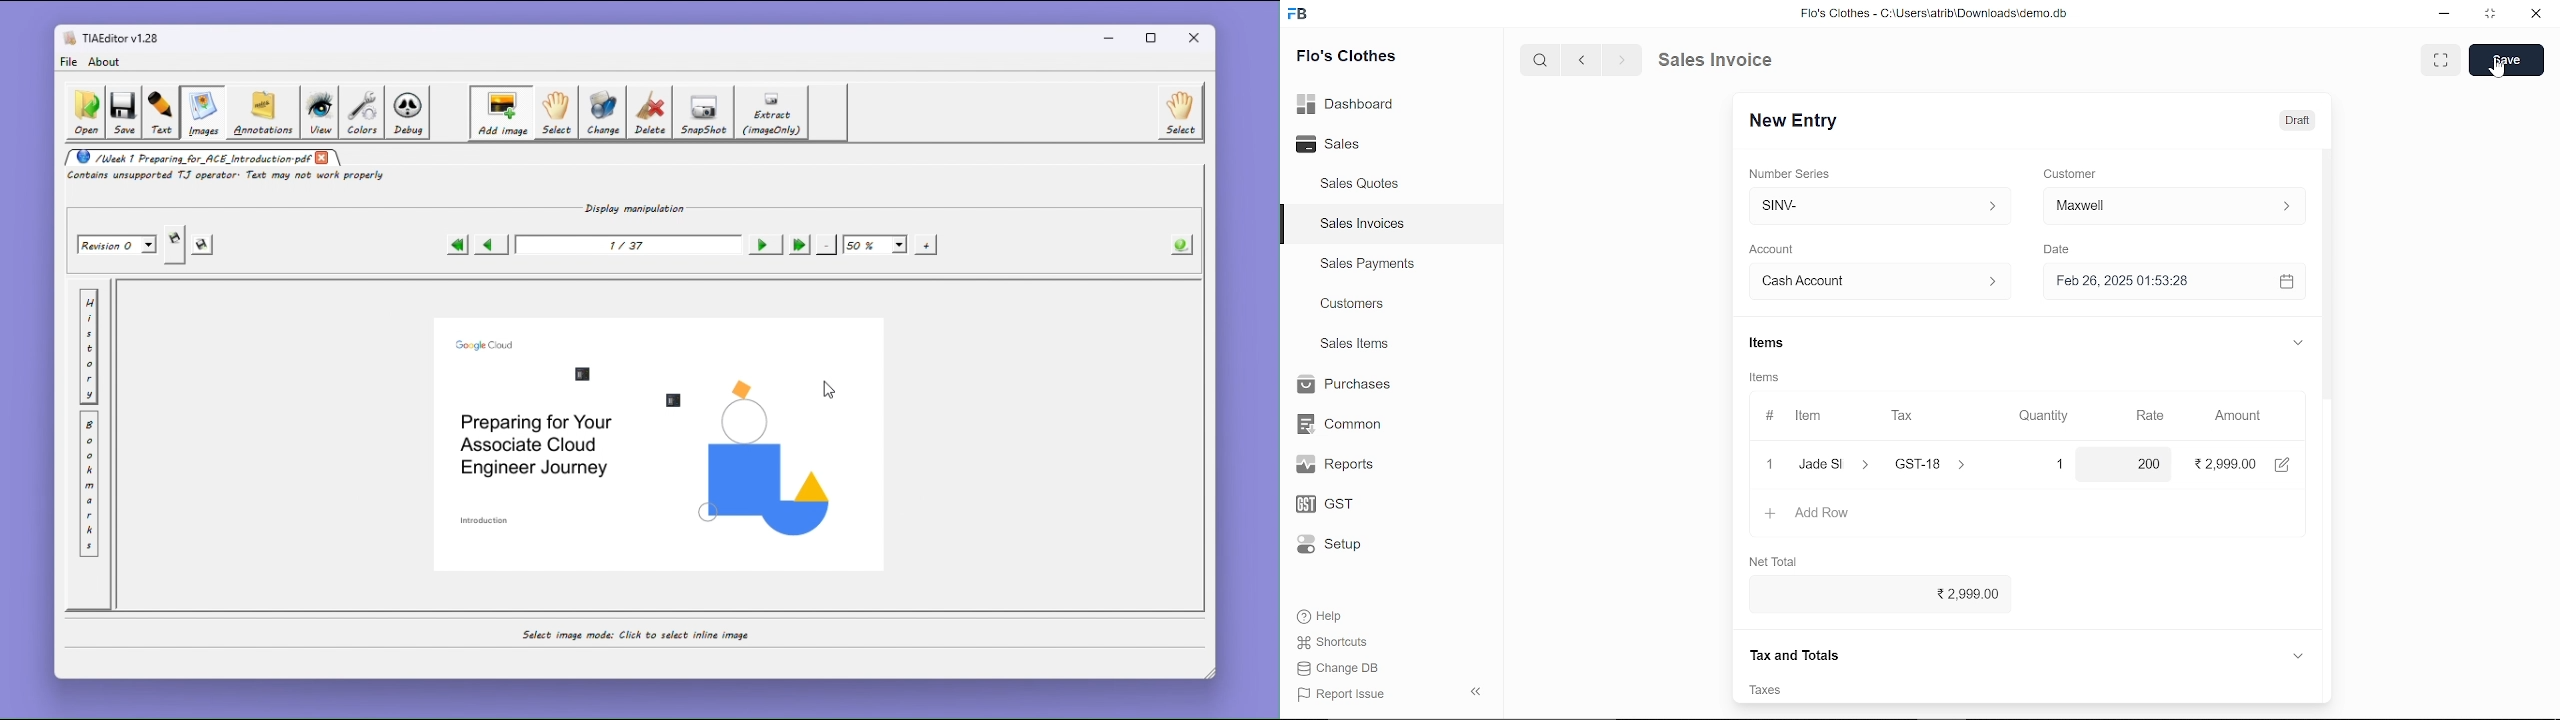 The width and height of the screenshot is (2576, 728). What do you see at coordinates (2446, 16) in the screenshot?
I see `minimize` at bounding box center [2446, 16].